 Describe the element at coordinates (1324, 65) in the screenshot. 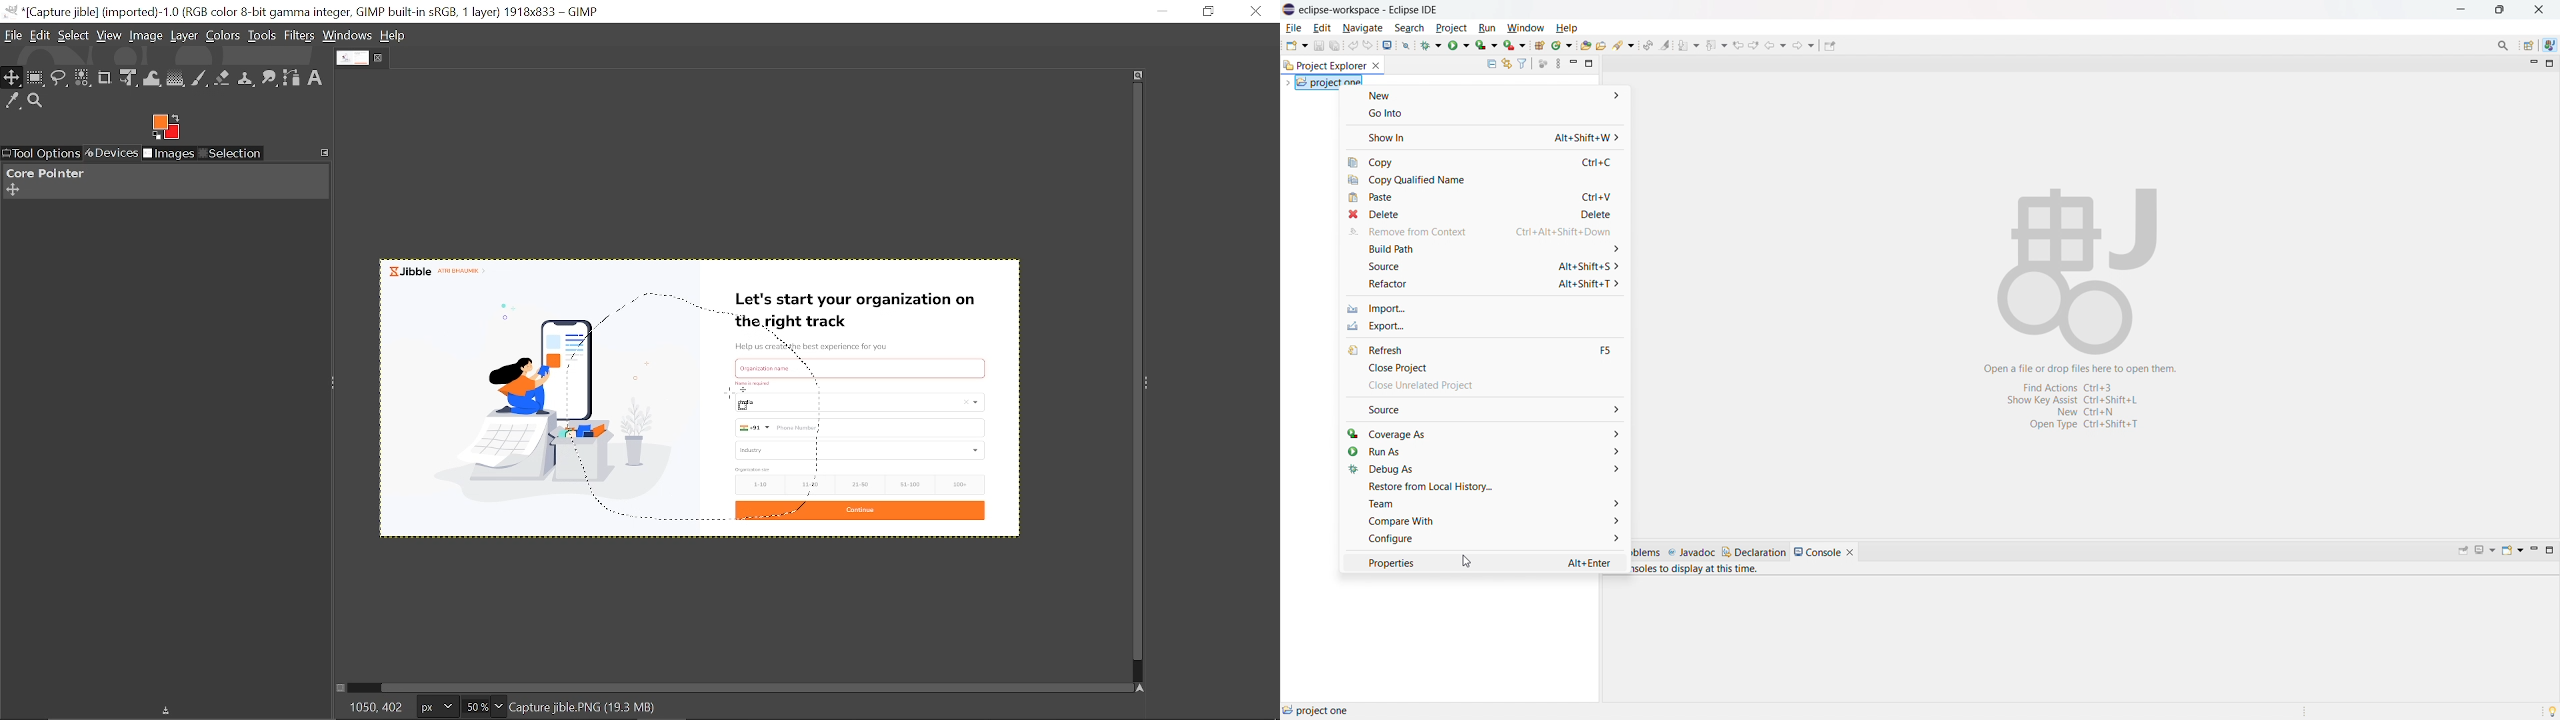

I see `project explorer` at that location.